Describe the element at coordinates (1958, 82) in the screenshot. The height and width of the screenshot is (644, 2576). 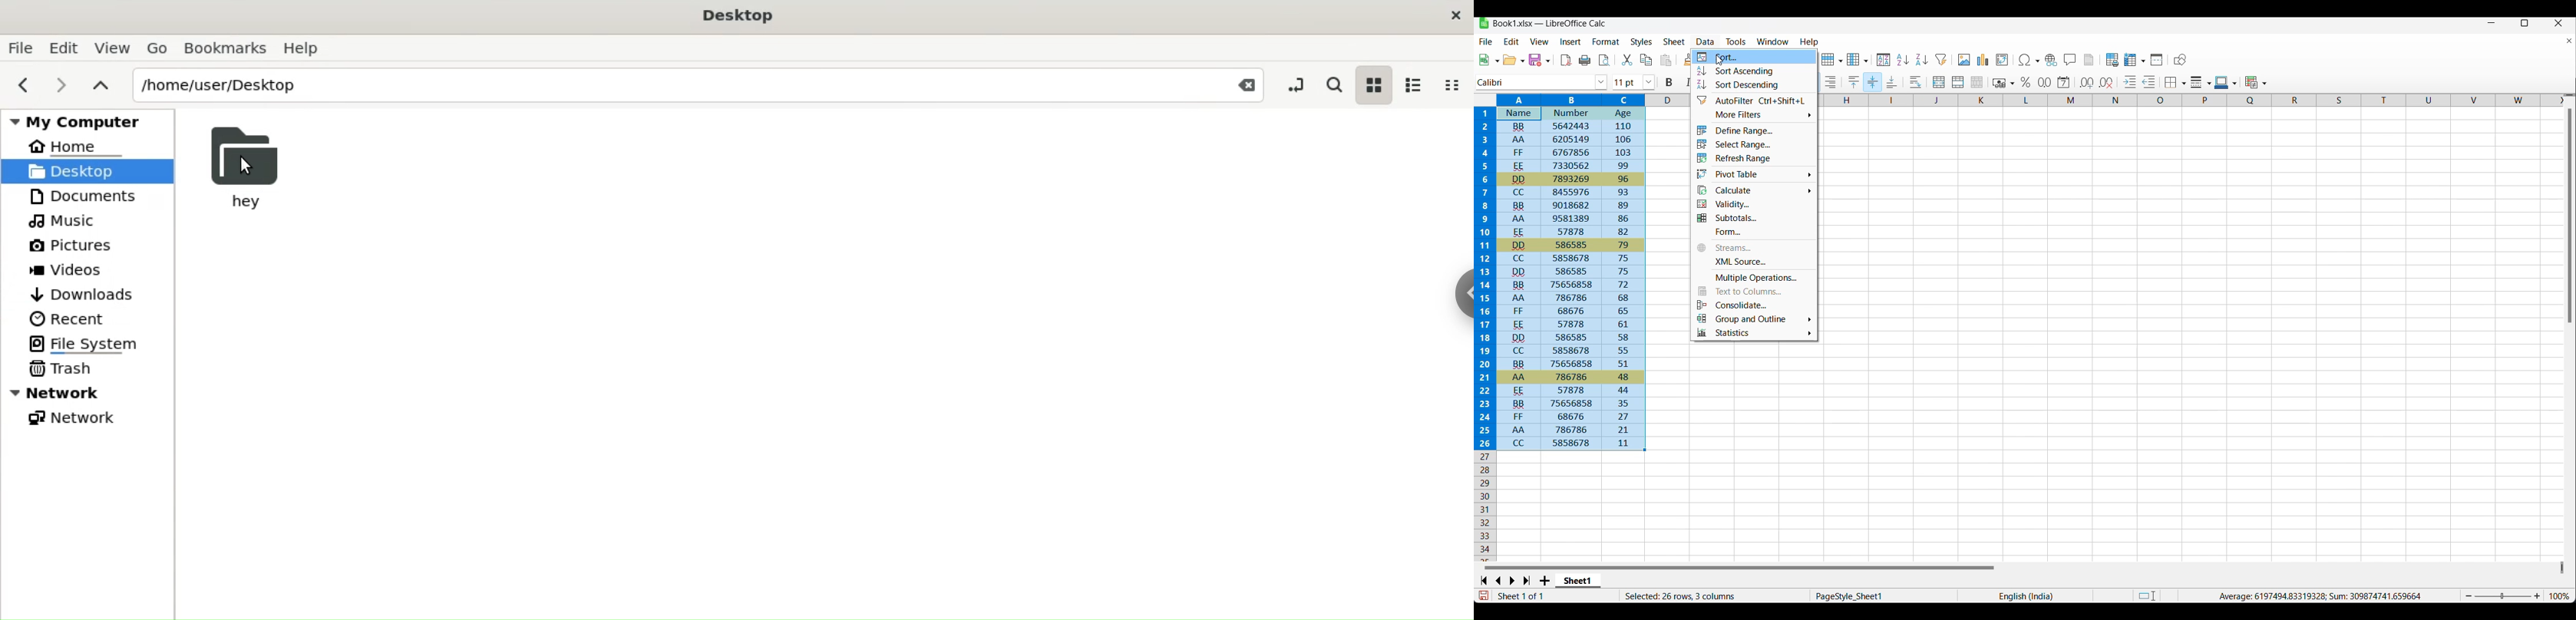
I see `Merge cells` at that location.